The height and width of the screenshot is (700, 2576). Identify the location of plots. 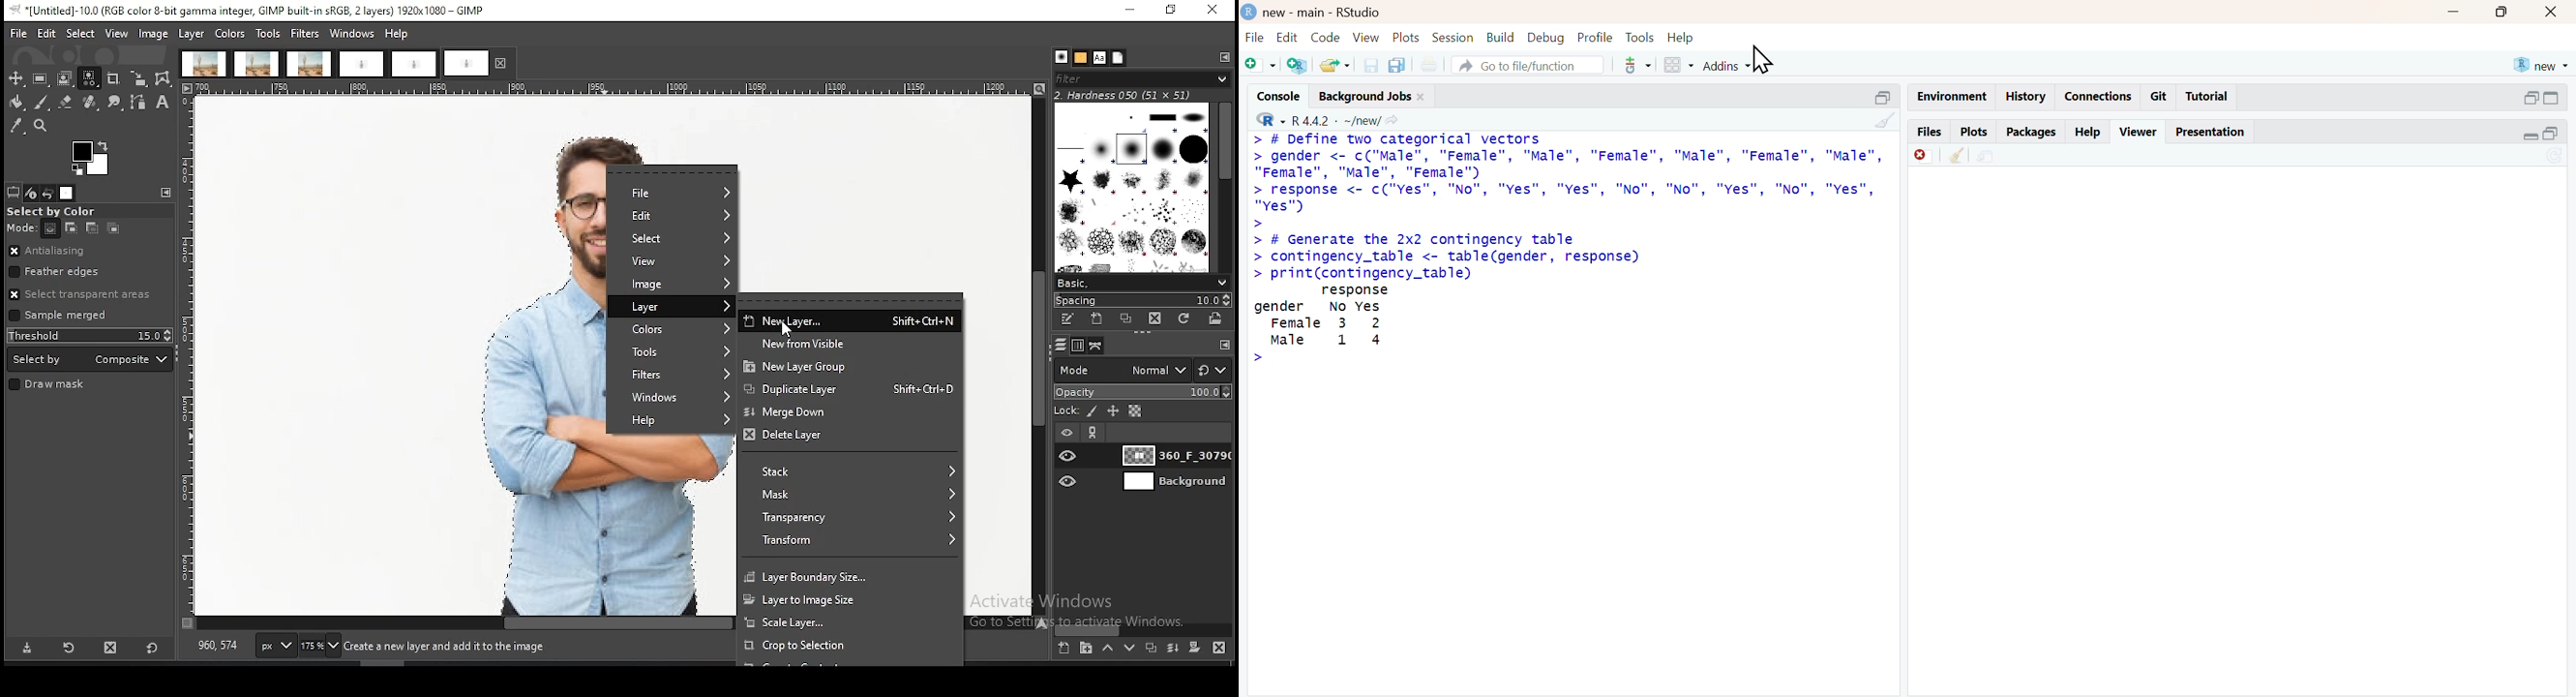
(1976, 132).